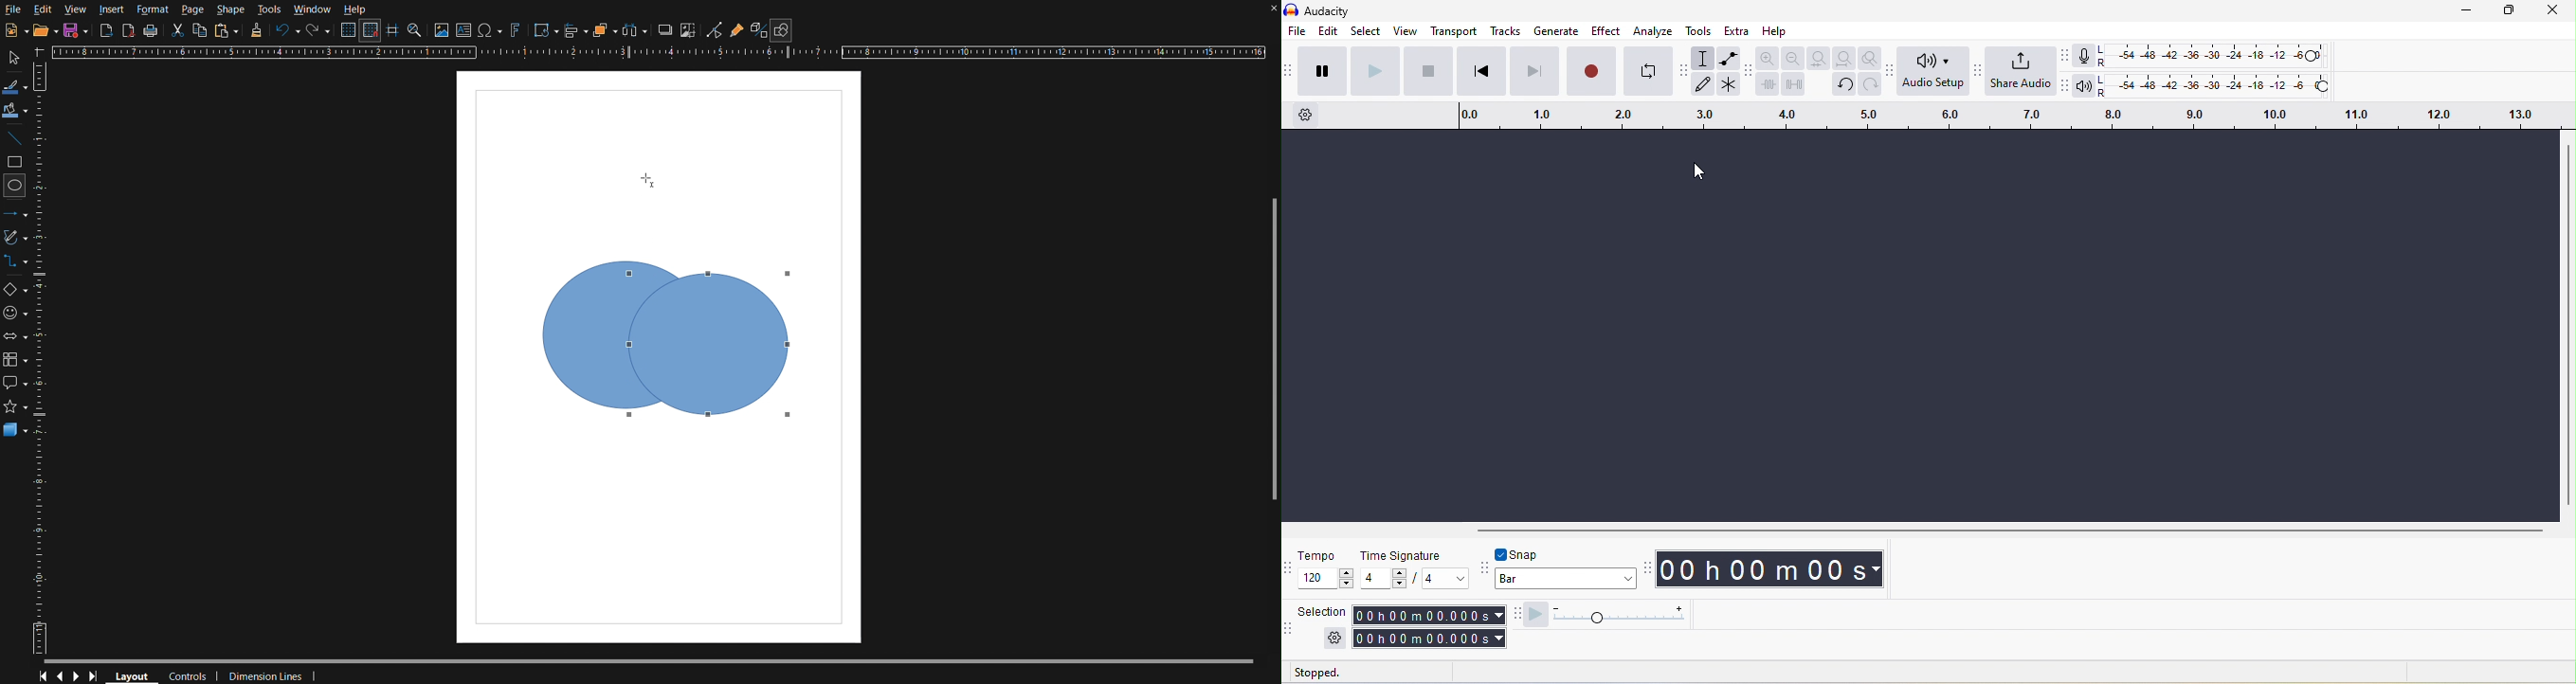 The image size is (2576, 700). What do you see at coordinates (267, 674) in the screenshot?
I see `Dimension Lines` at bounding box center [267, 674].